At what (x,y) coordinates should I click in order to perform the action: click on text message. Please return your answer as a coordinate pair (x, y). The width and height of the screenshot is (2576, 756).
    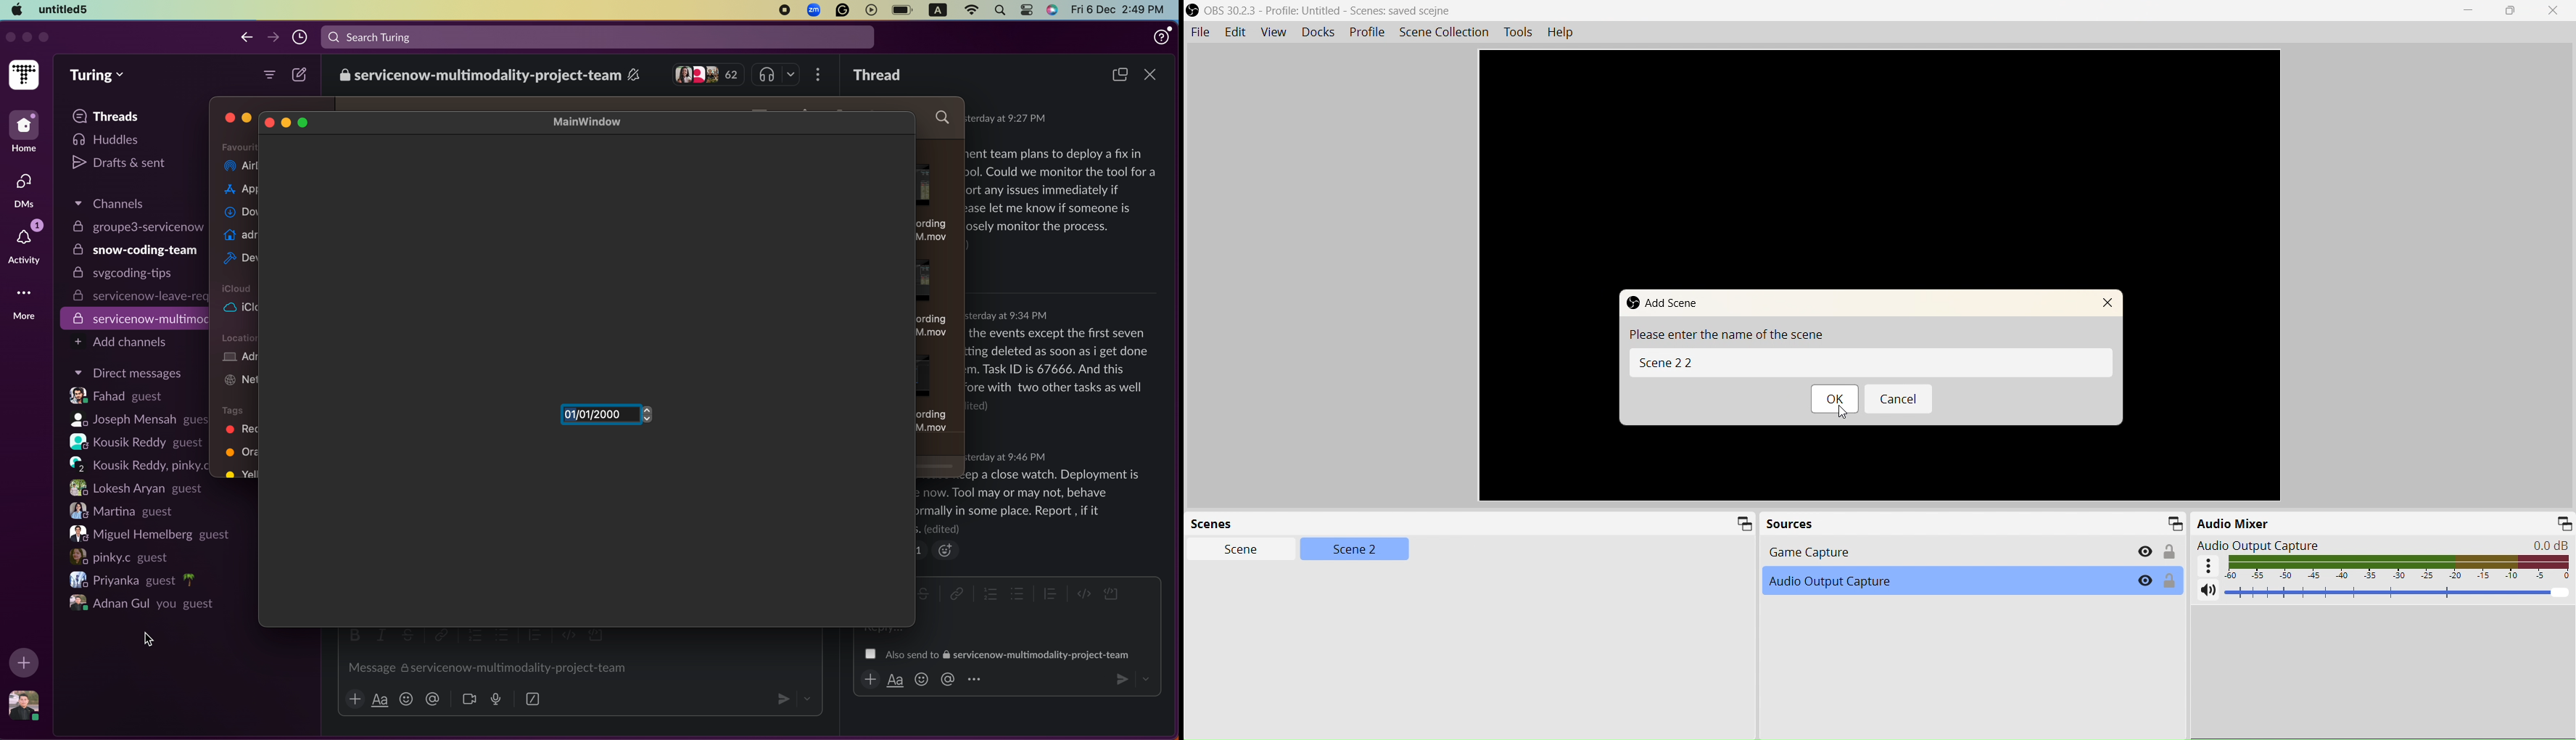
    Looking at the image, I should click on (1059, 371).